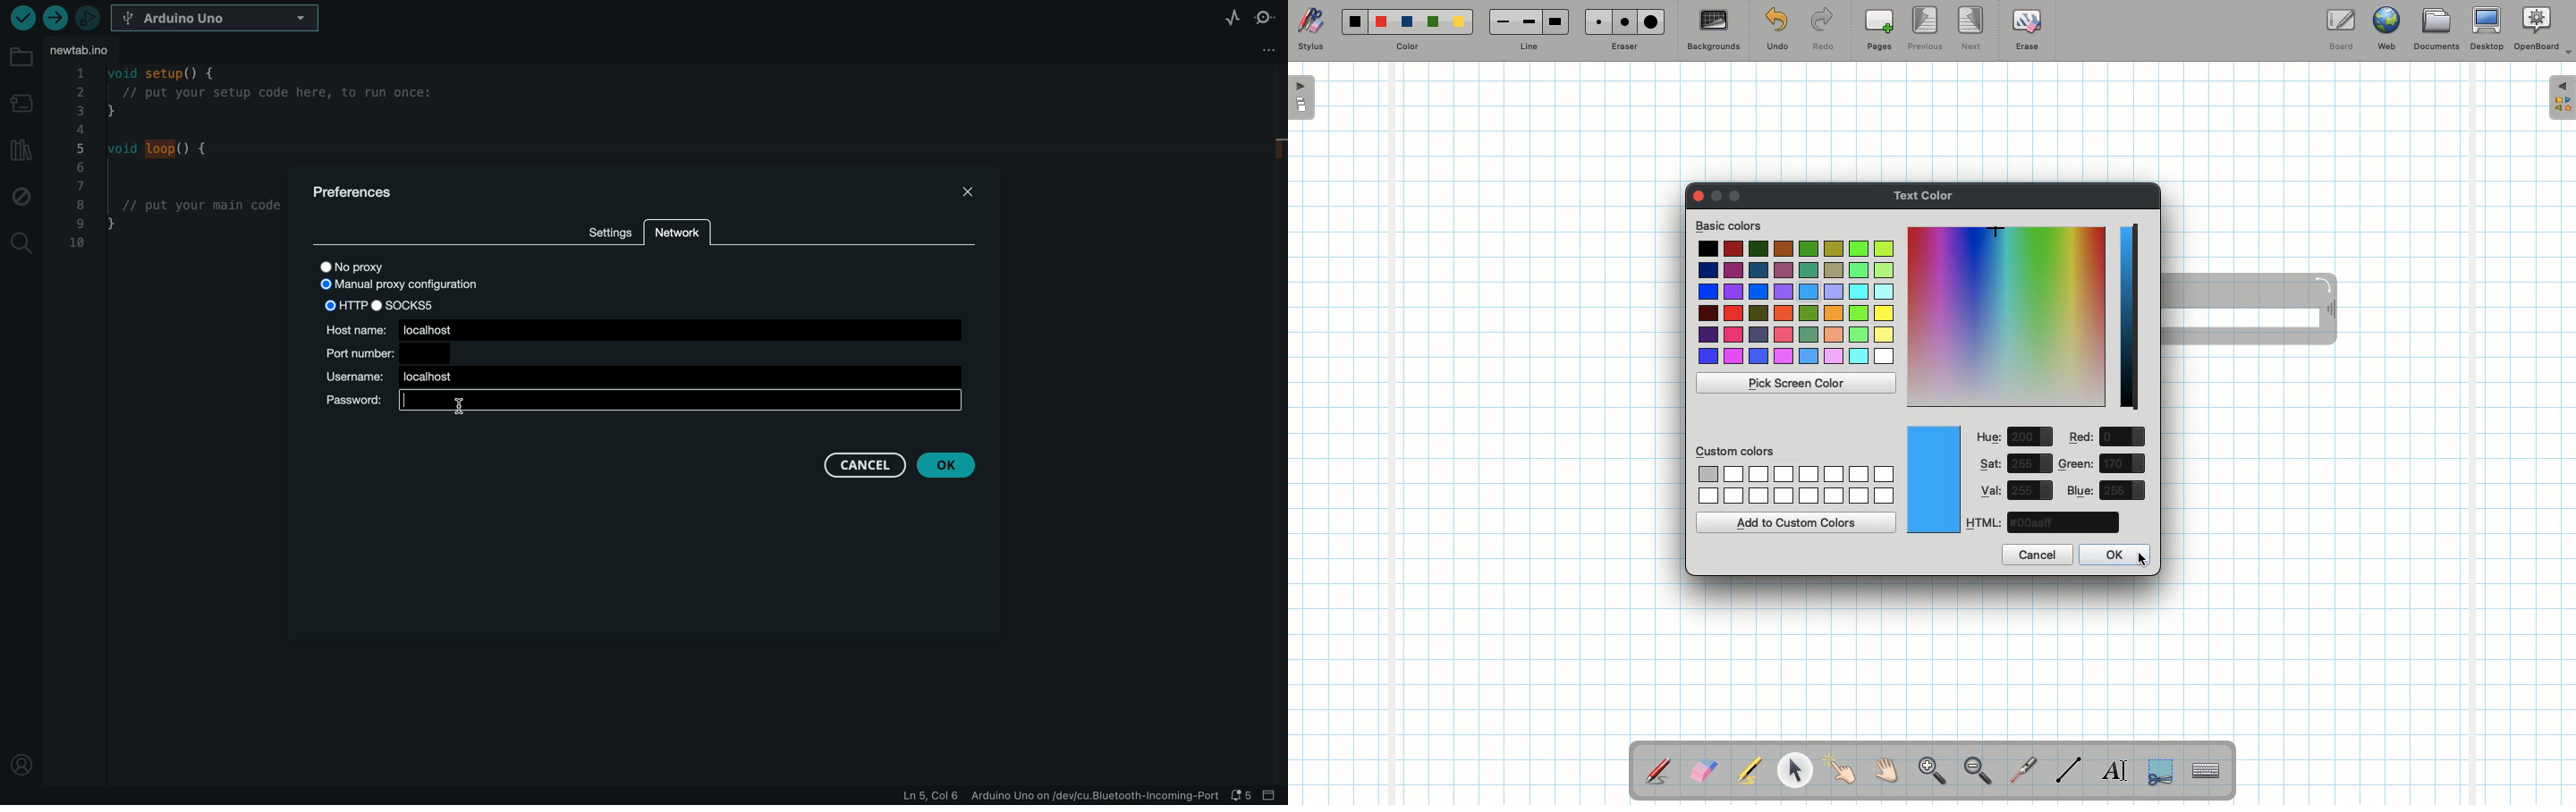 Image resolution: width=2576 pixels, height=812 pixels. I want to click on Large eraser, so click(1651, 21).